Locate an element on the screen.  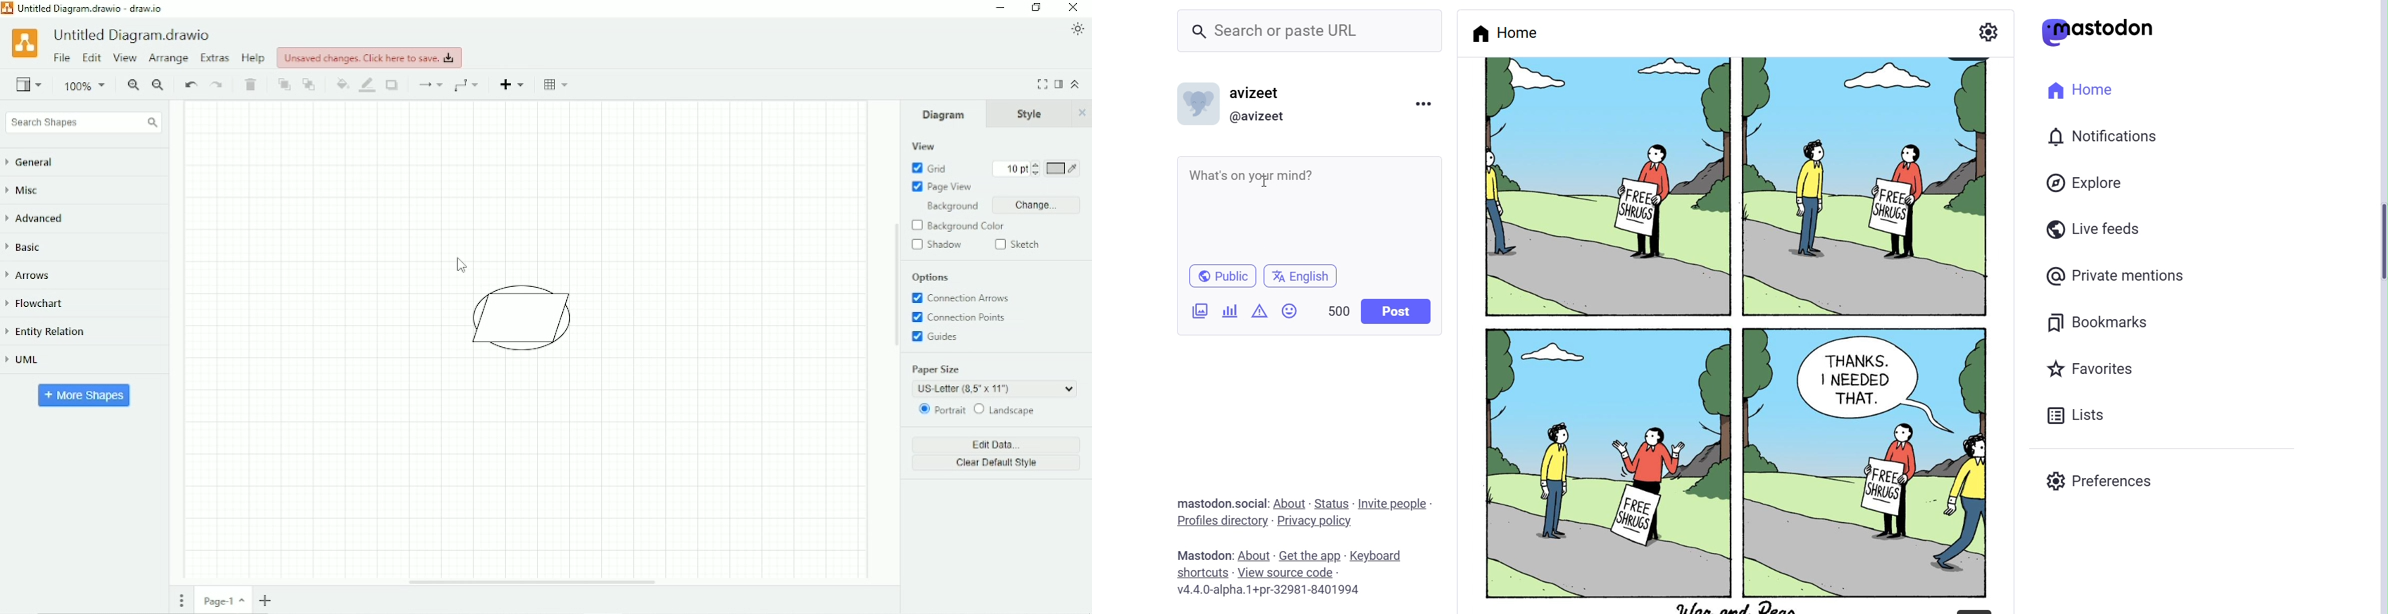
View is located at coordinates (923, 146).